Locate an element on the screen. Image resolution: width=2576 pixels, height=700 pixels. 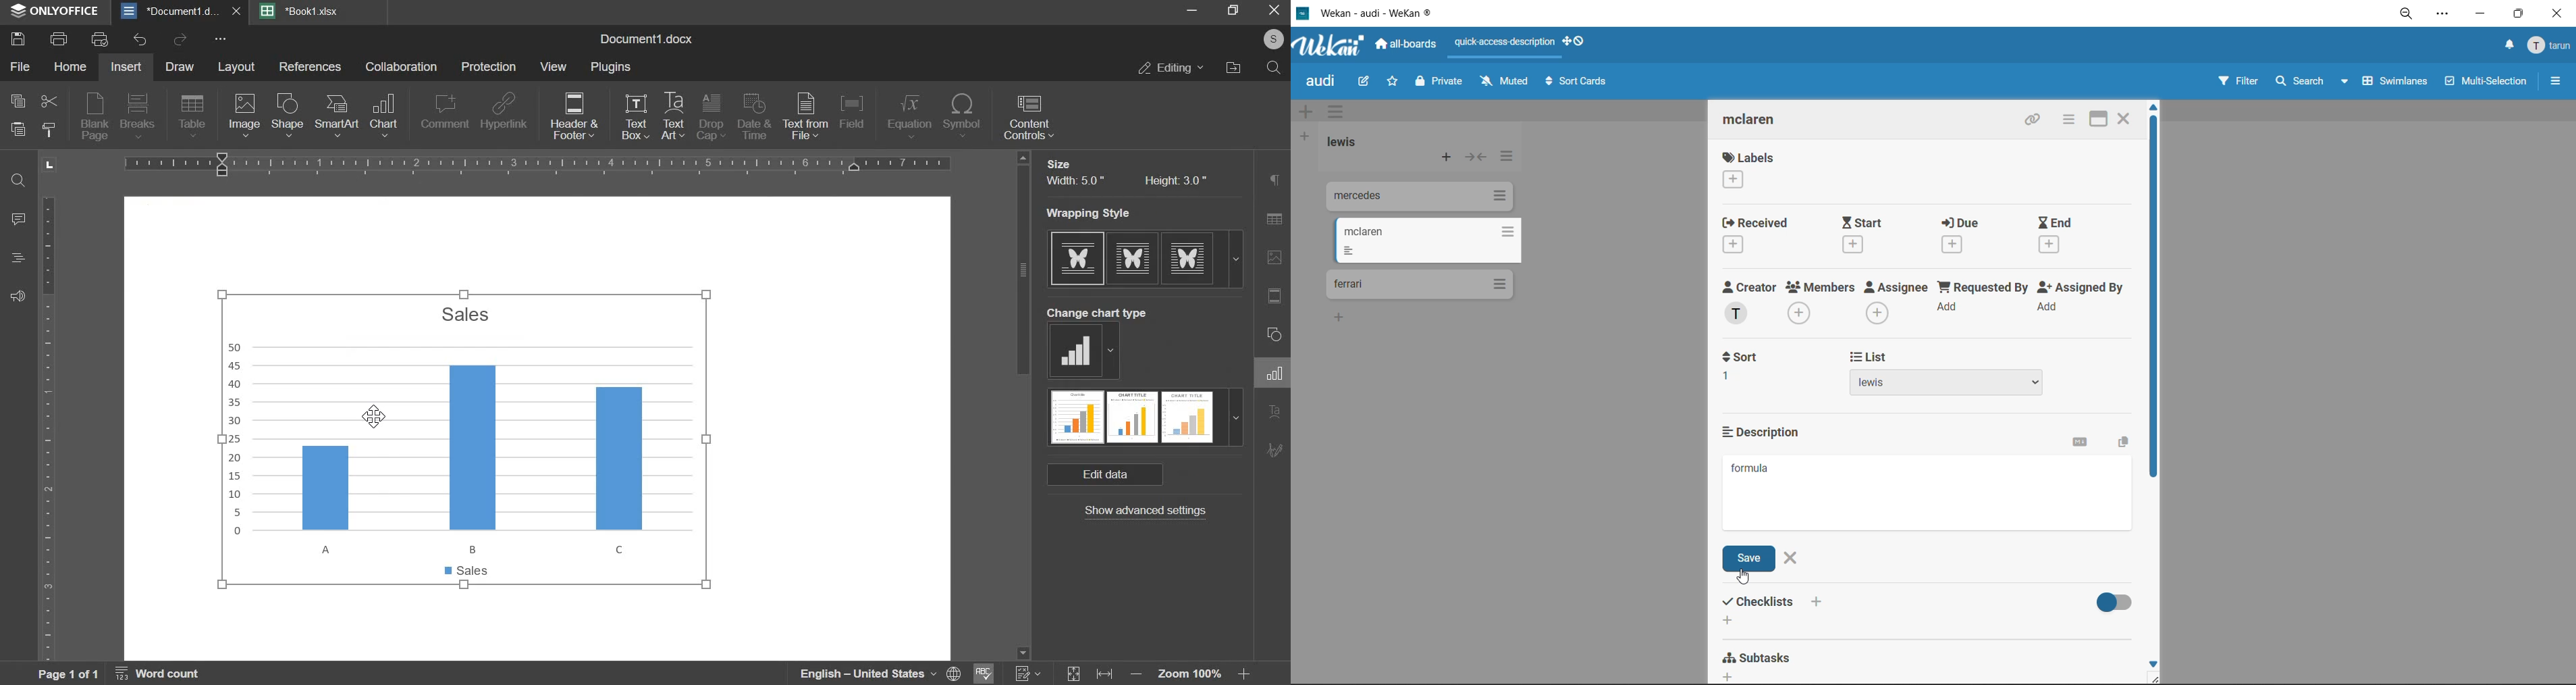
print is located at coordinates (59, 39).